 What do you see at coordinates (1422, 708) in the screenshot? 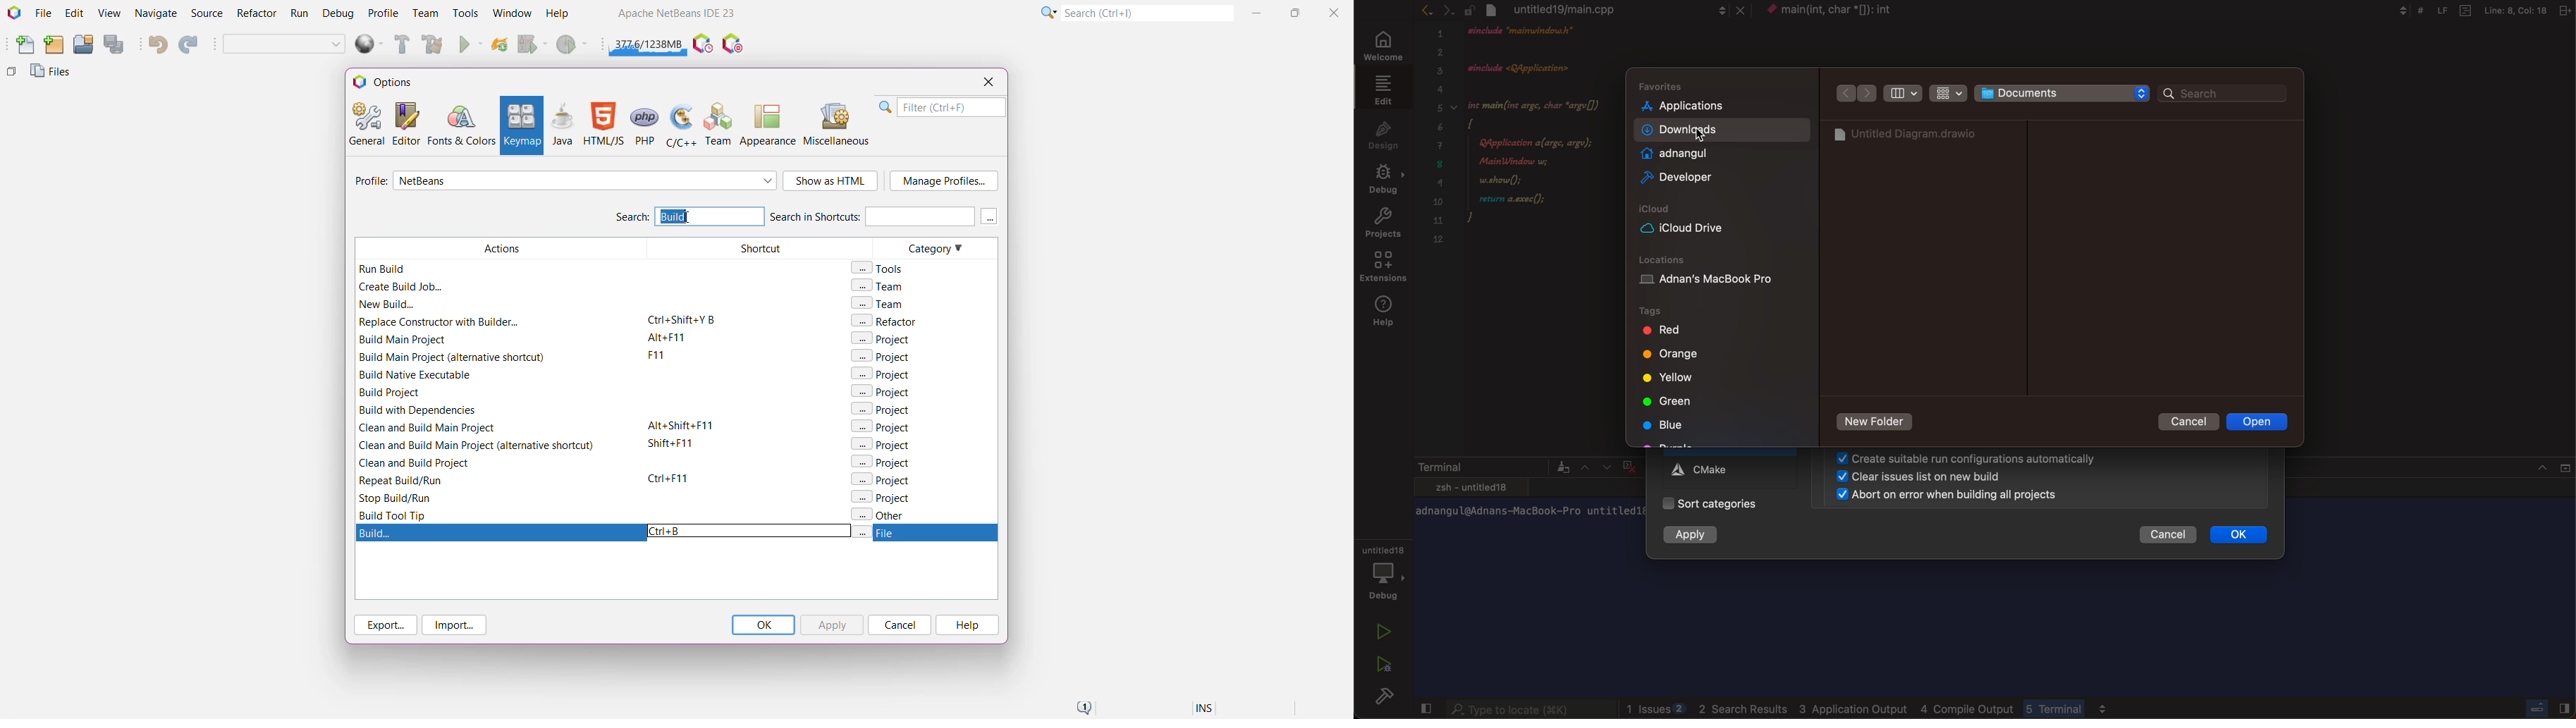
I see `close slidebar` at bounding box center [1422, 708].